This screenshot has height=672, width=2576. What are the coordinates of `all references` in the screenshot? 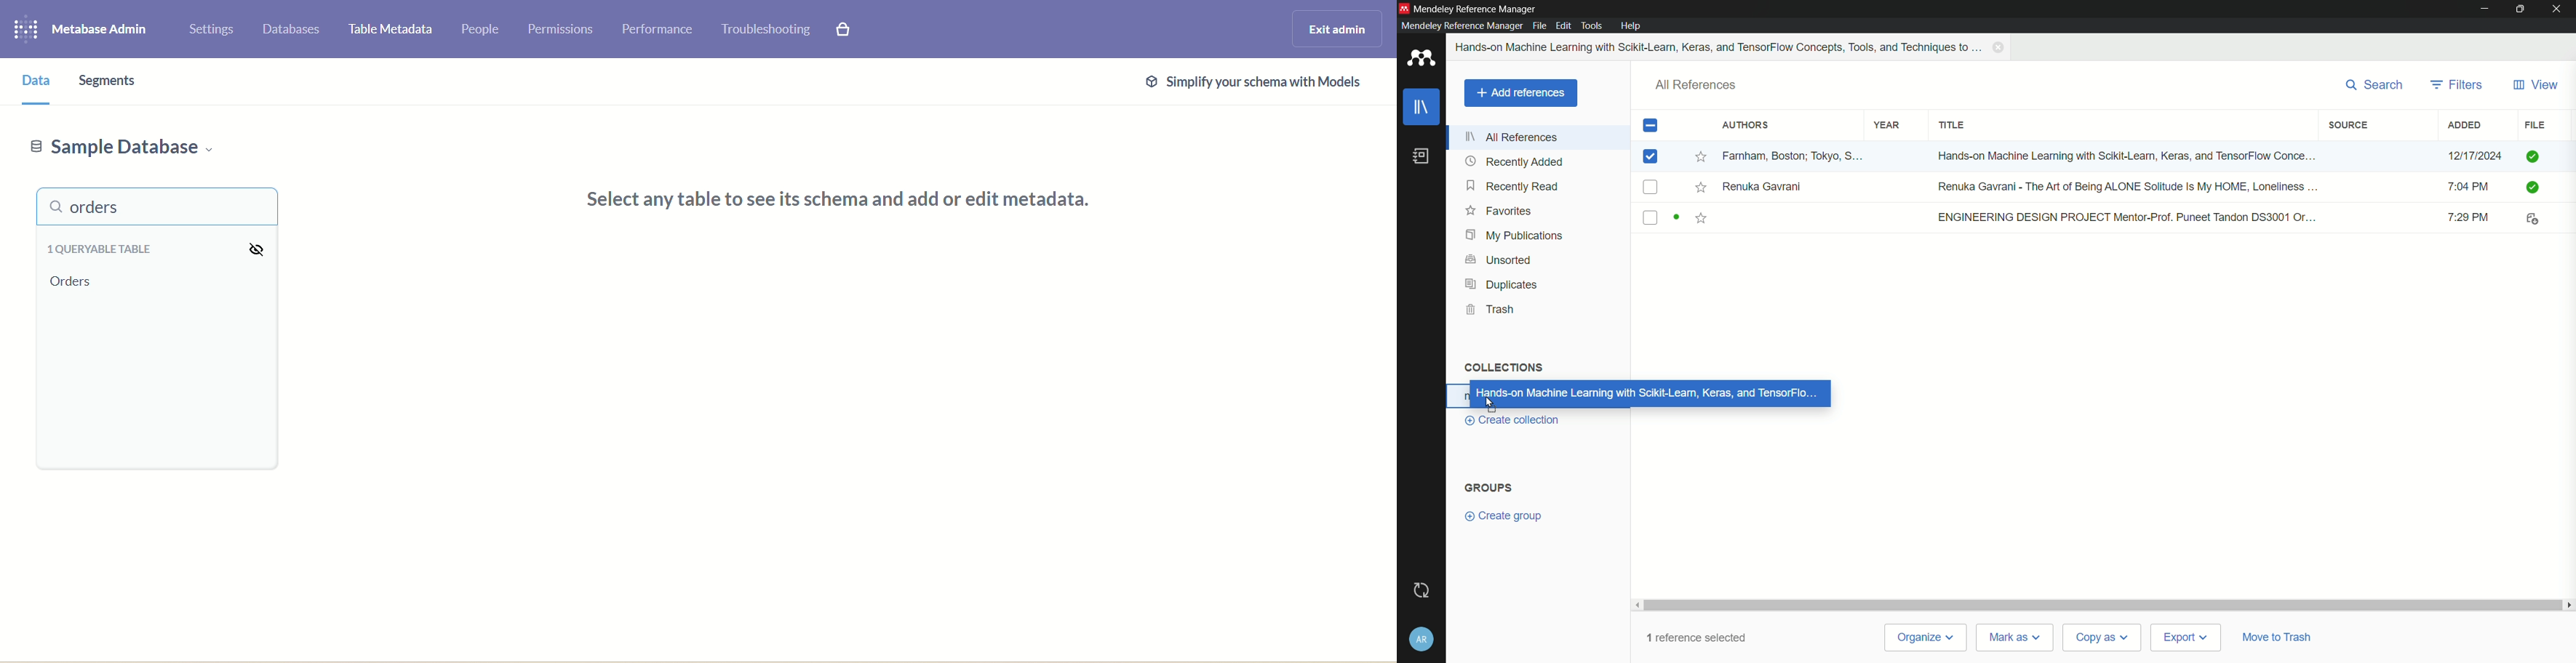 It's located at (1512, 137).